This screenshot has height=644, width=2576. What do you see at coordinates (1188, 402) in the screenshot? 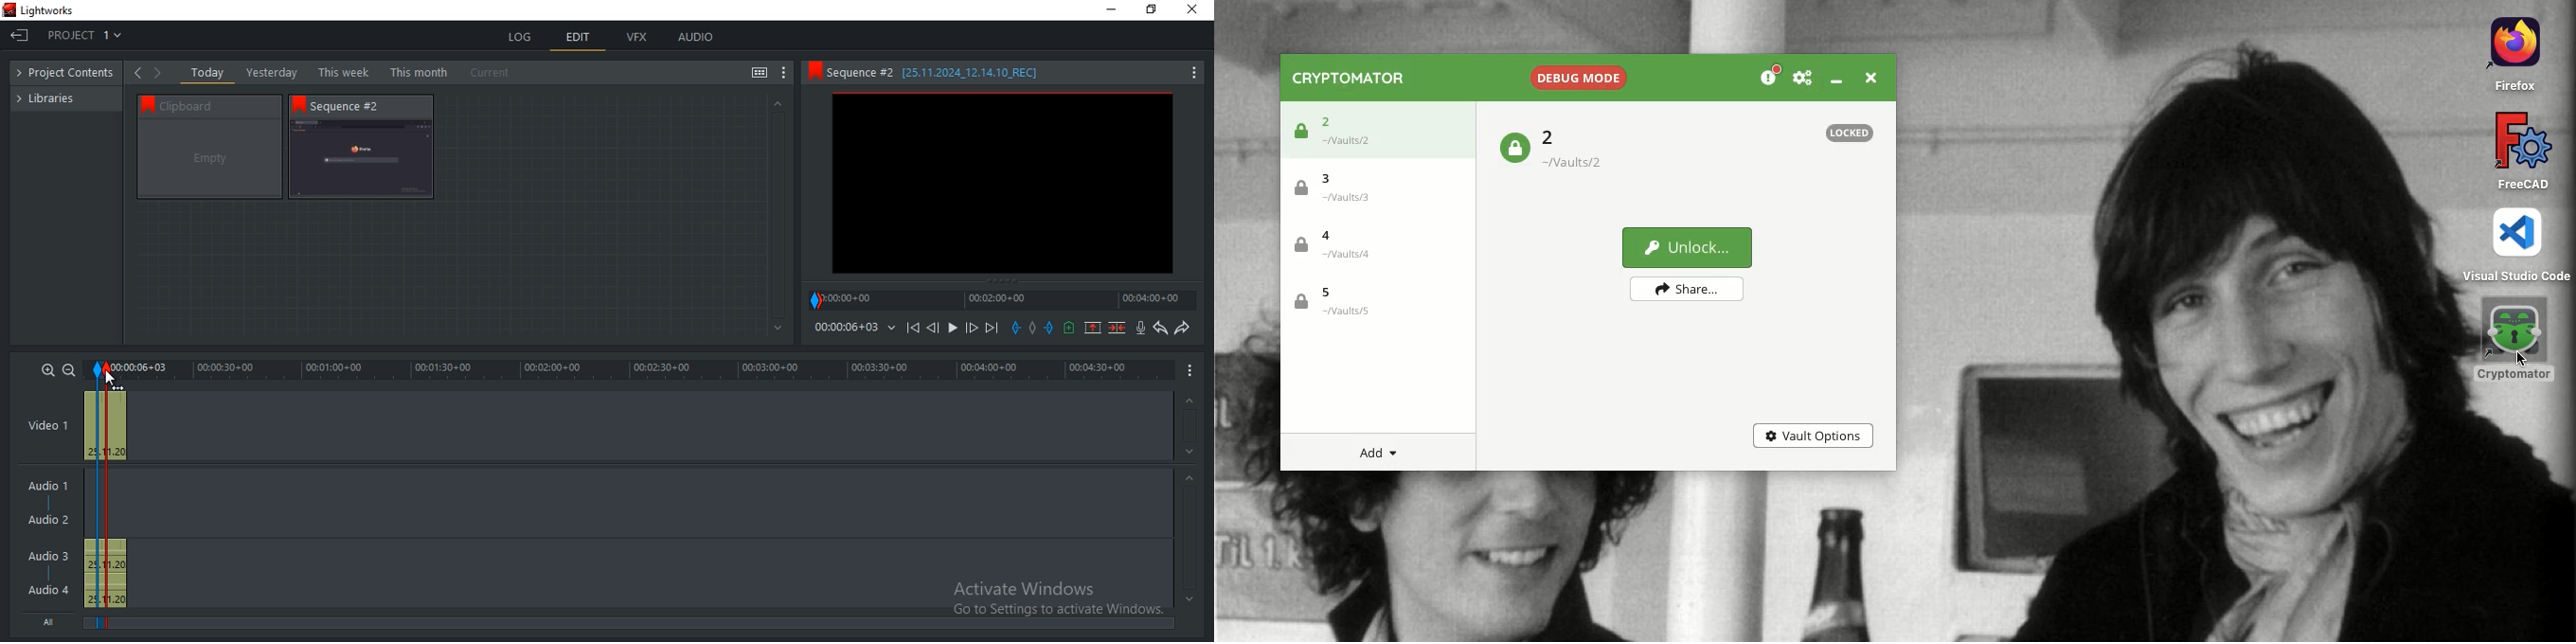
I see `Greyed out up arrow` at bounding box center [1188, 402].